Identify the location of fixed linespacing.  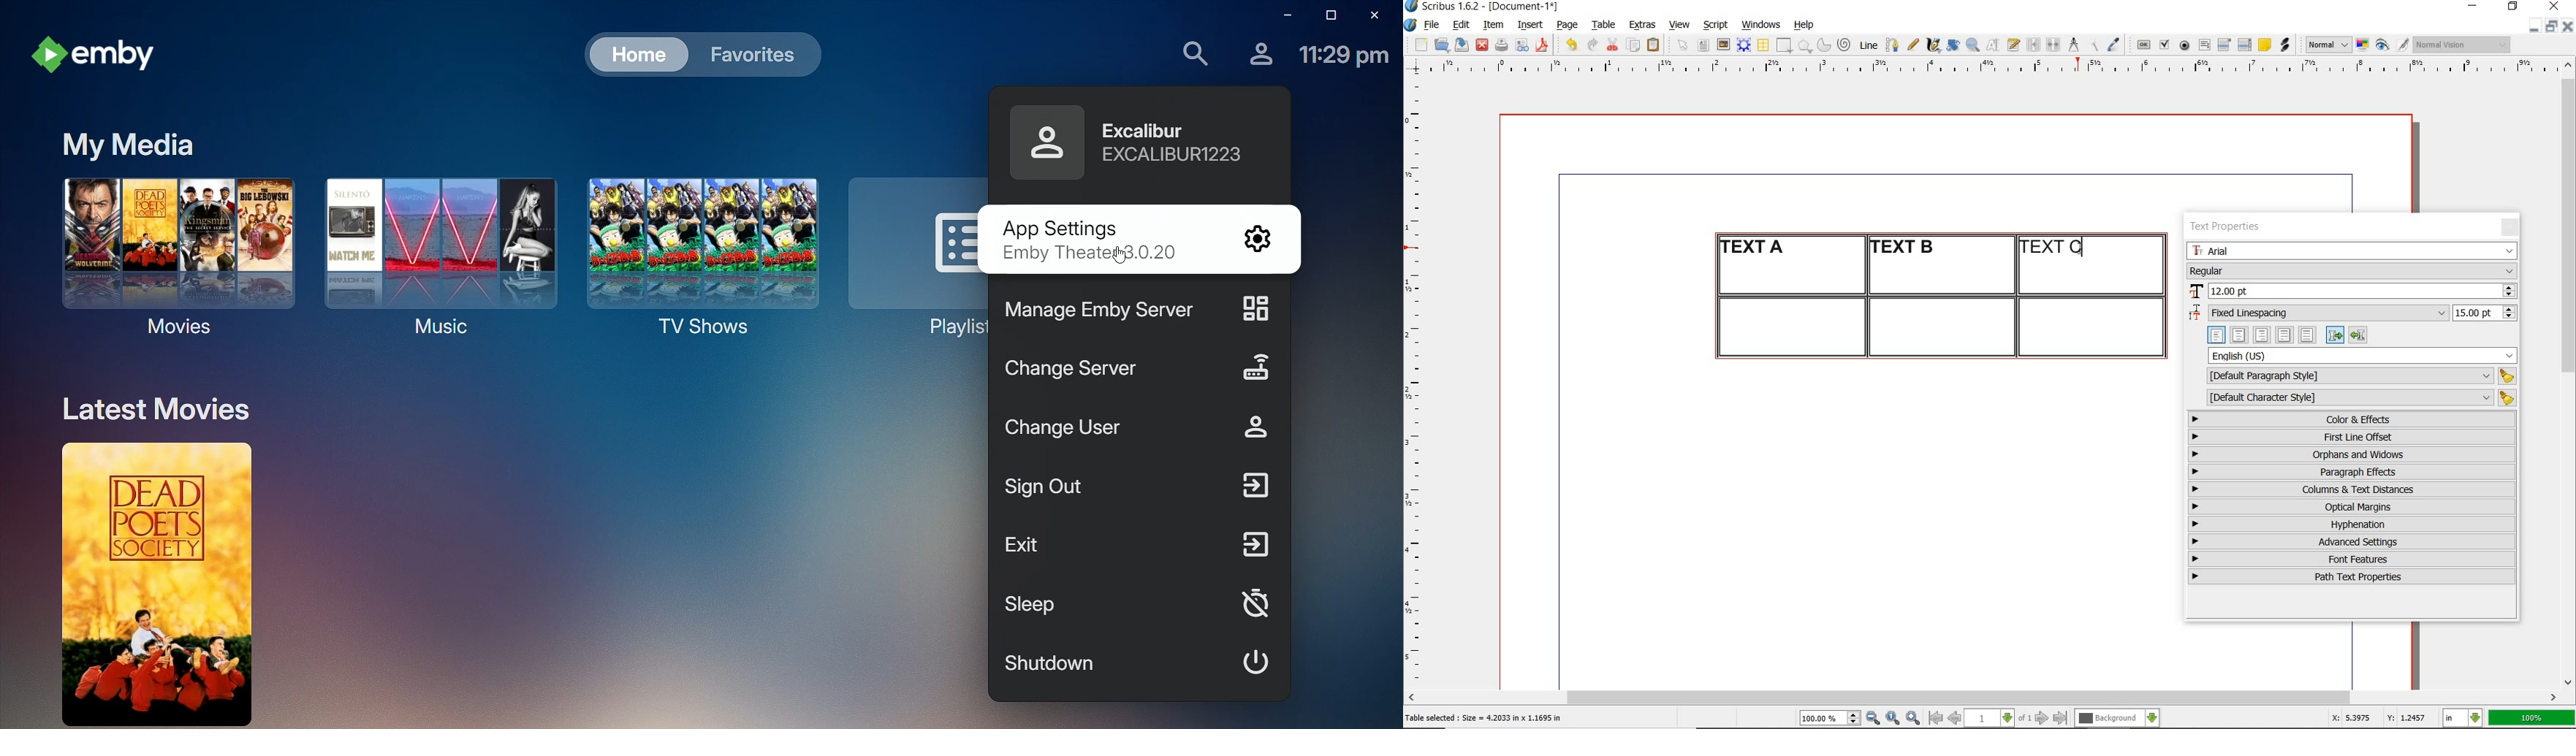
(2353, 314).